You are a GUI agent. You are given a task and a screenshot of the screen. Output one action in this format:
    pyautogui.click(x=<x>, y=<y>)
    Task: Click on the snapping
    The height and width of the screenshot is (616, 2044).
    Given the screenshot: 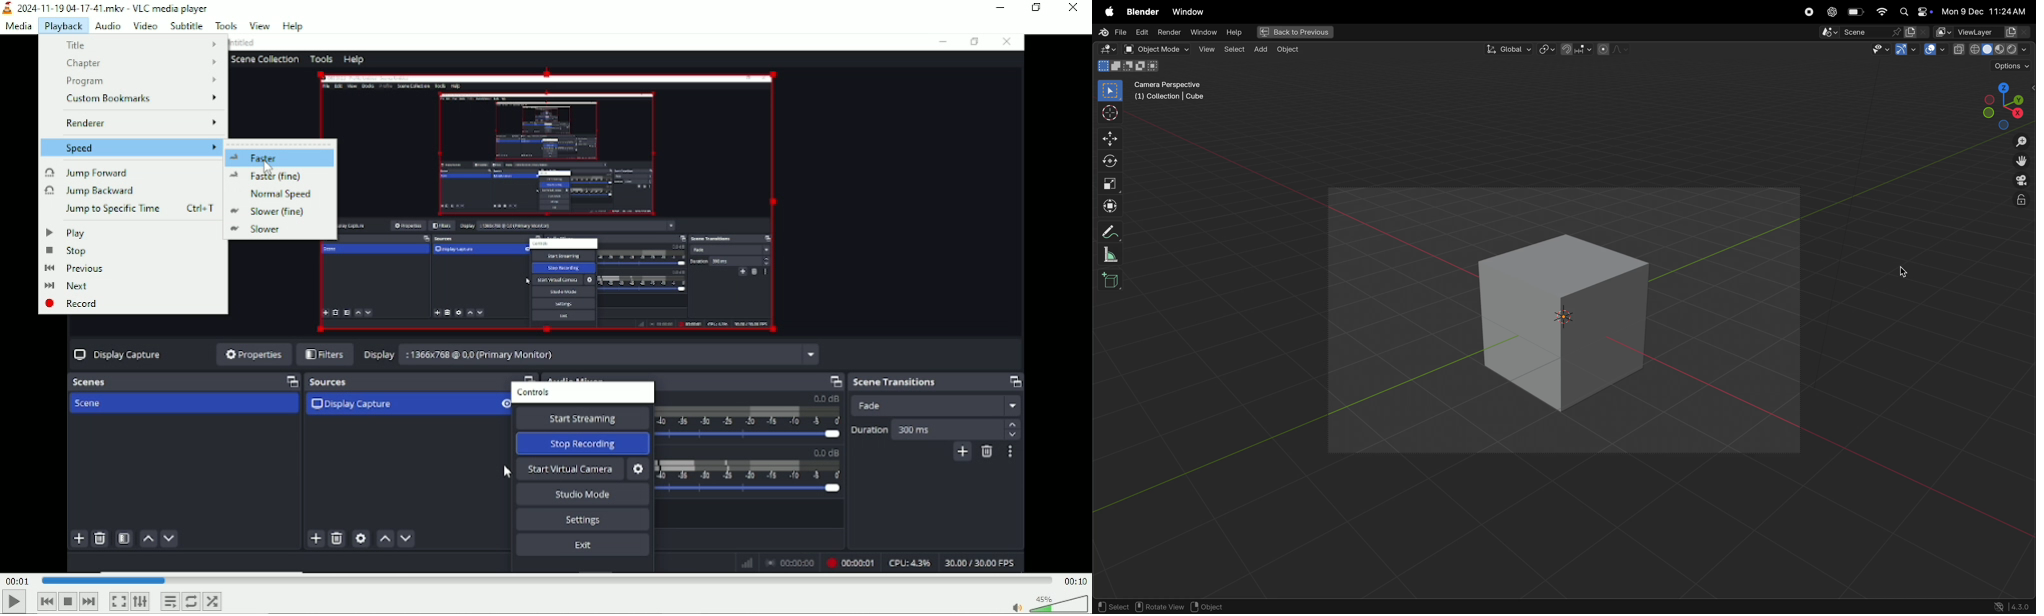 What is the action you would take?
    pyautogui.click(x=1574, y=49)
    